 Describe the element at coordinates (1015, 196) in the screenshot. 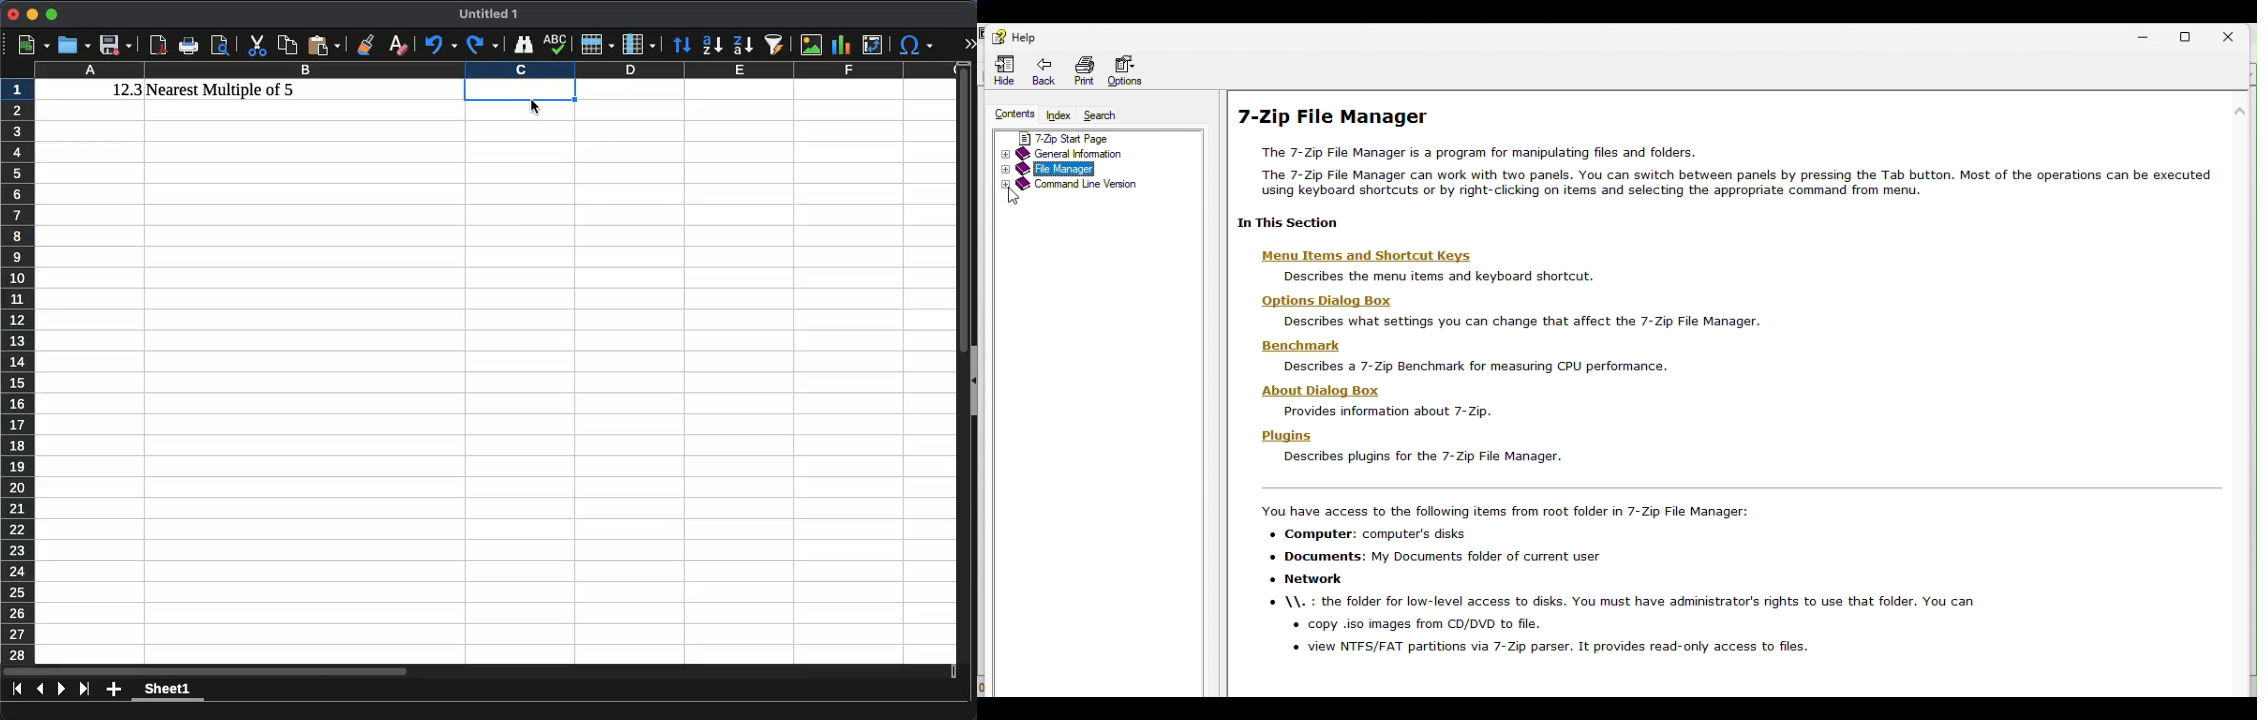

I see `Cursor` at that location.